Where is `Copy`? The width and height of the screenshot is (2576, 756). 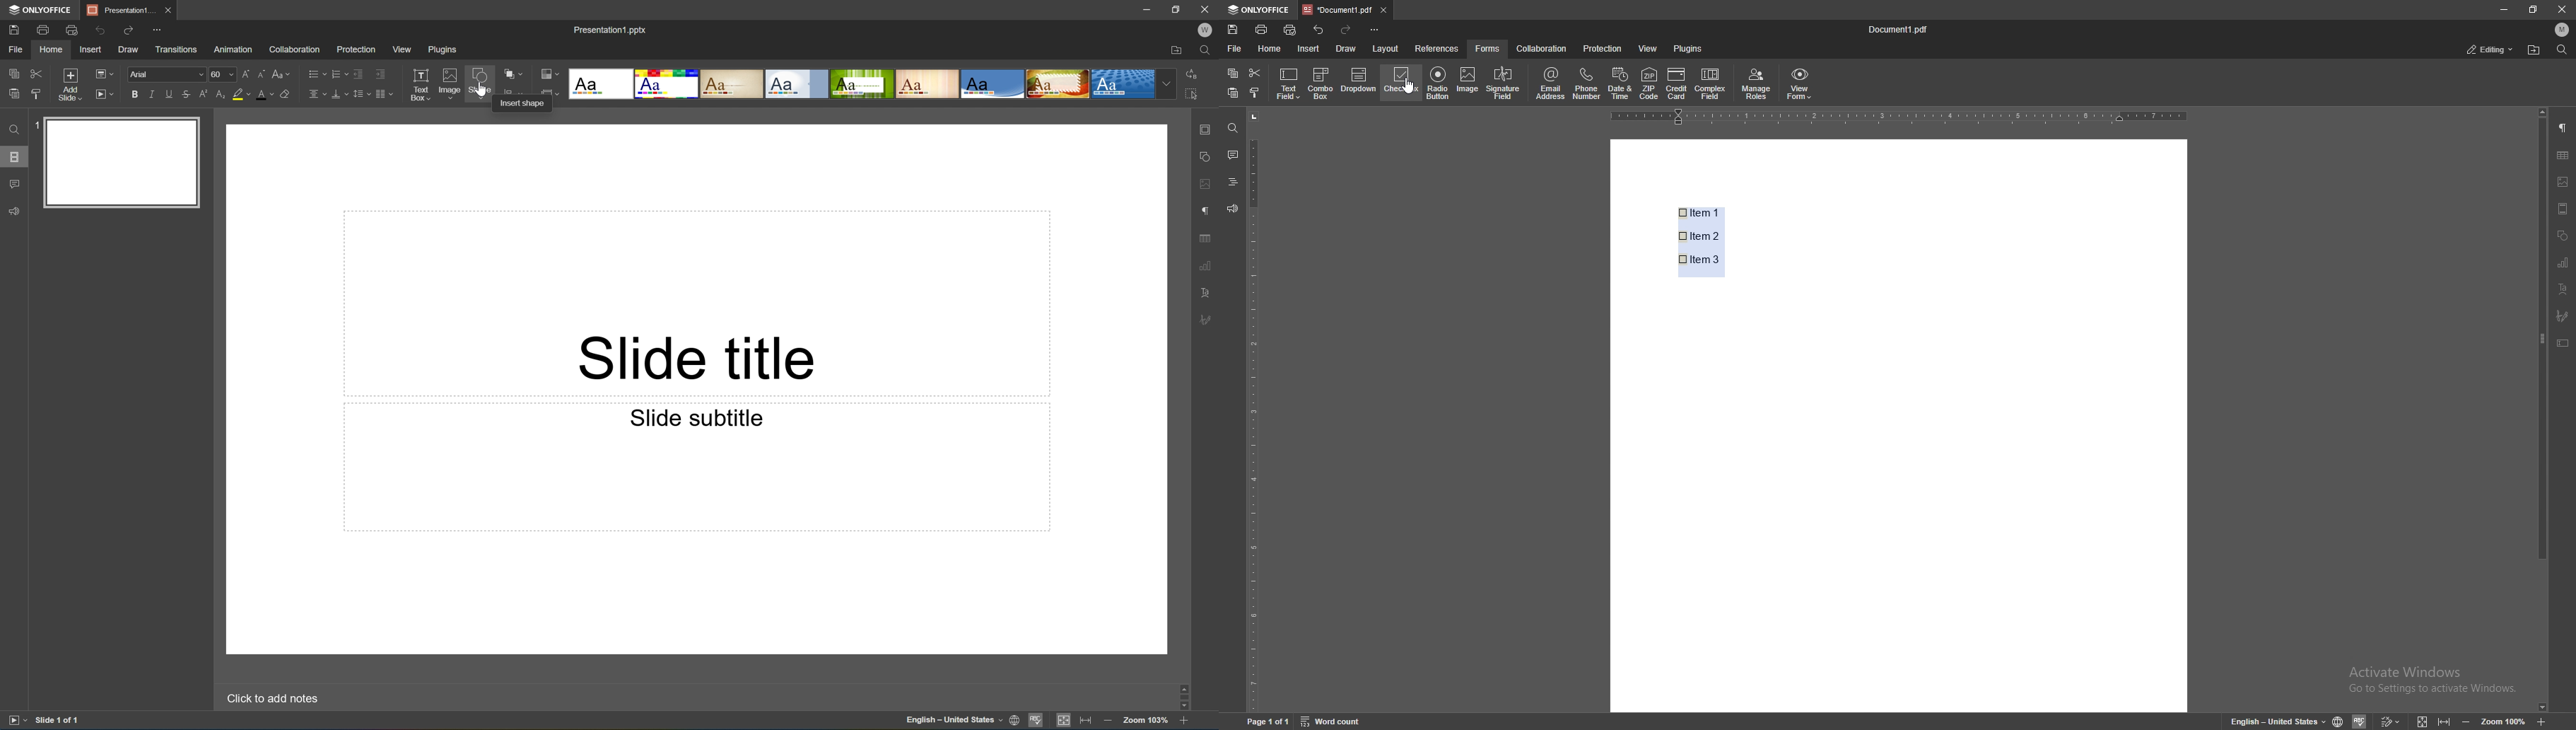 Copy is located at coordinates (15, 71).